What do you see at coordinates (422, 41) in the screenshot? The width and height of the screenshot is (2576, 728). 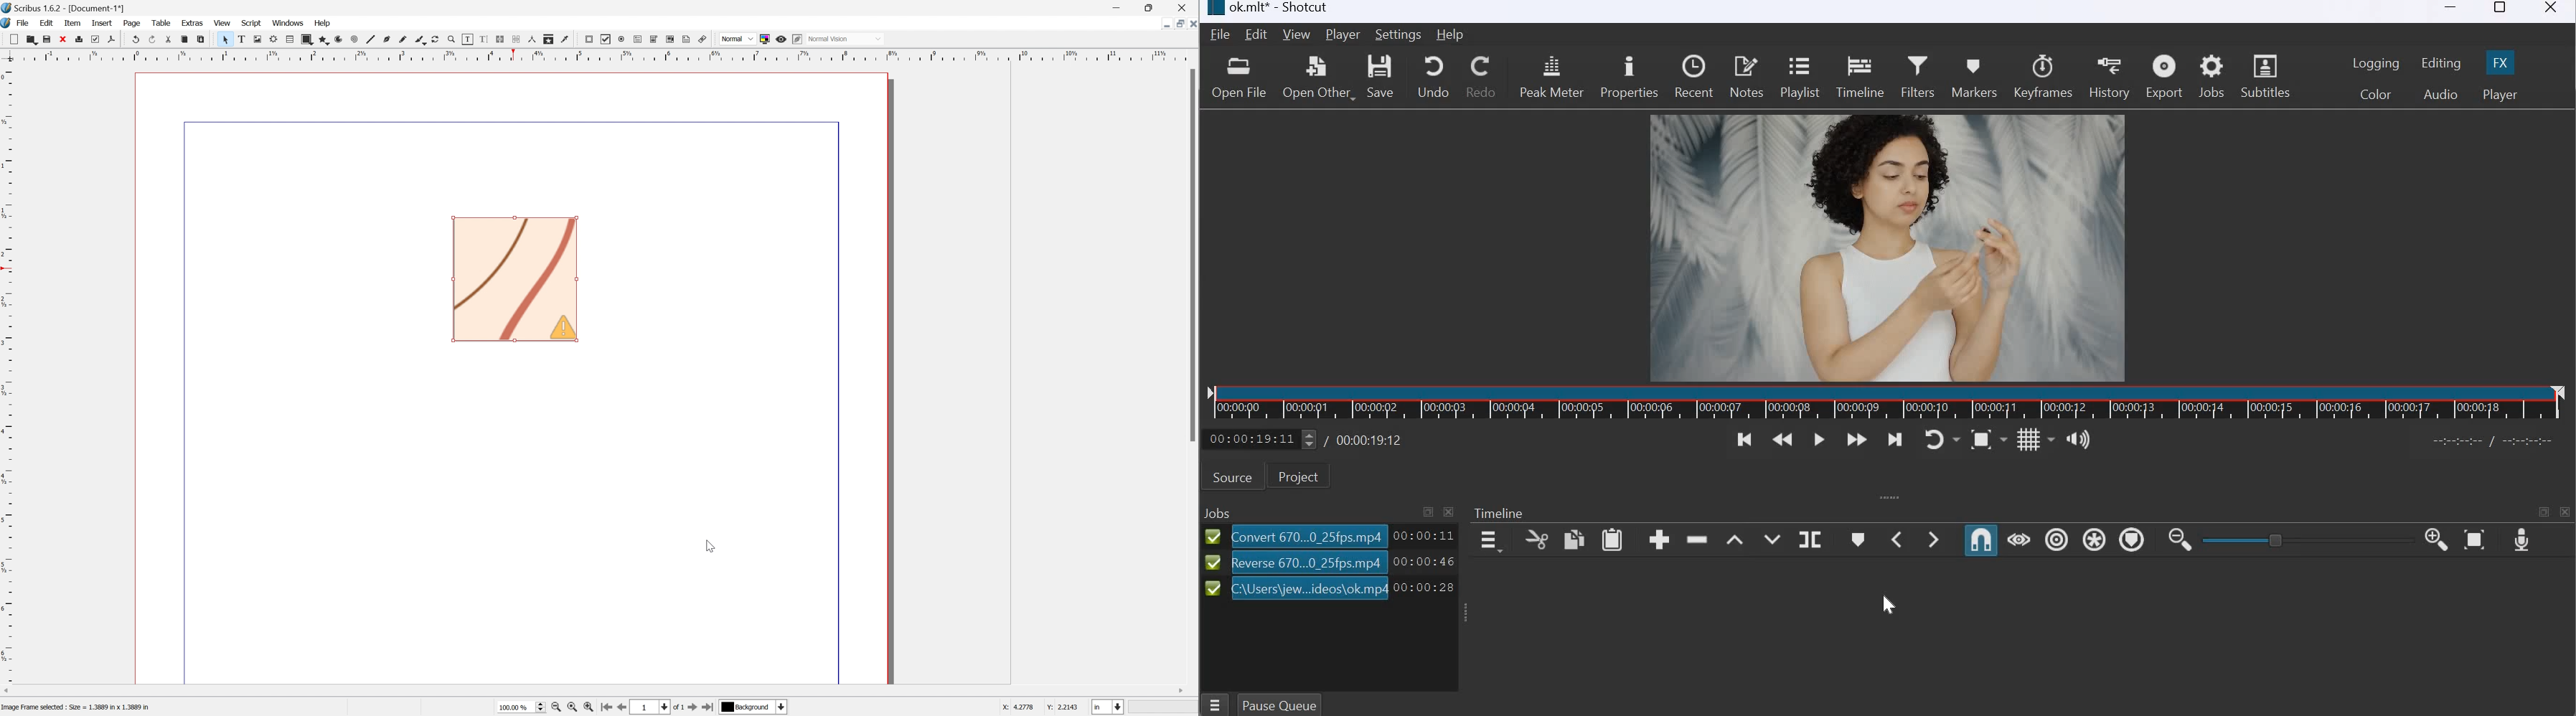 I see `Calligraphic line` at bounding box center [422, 41].